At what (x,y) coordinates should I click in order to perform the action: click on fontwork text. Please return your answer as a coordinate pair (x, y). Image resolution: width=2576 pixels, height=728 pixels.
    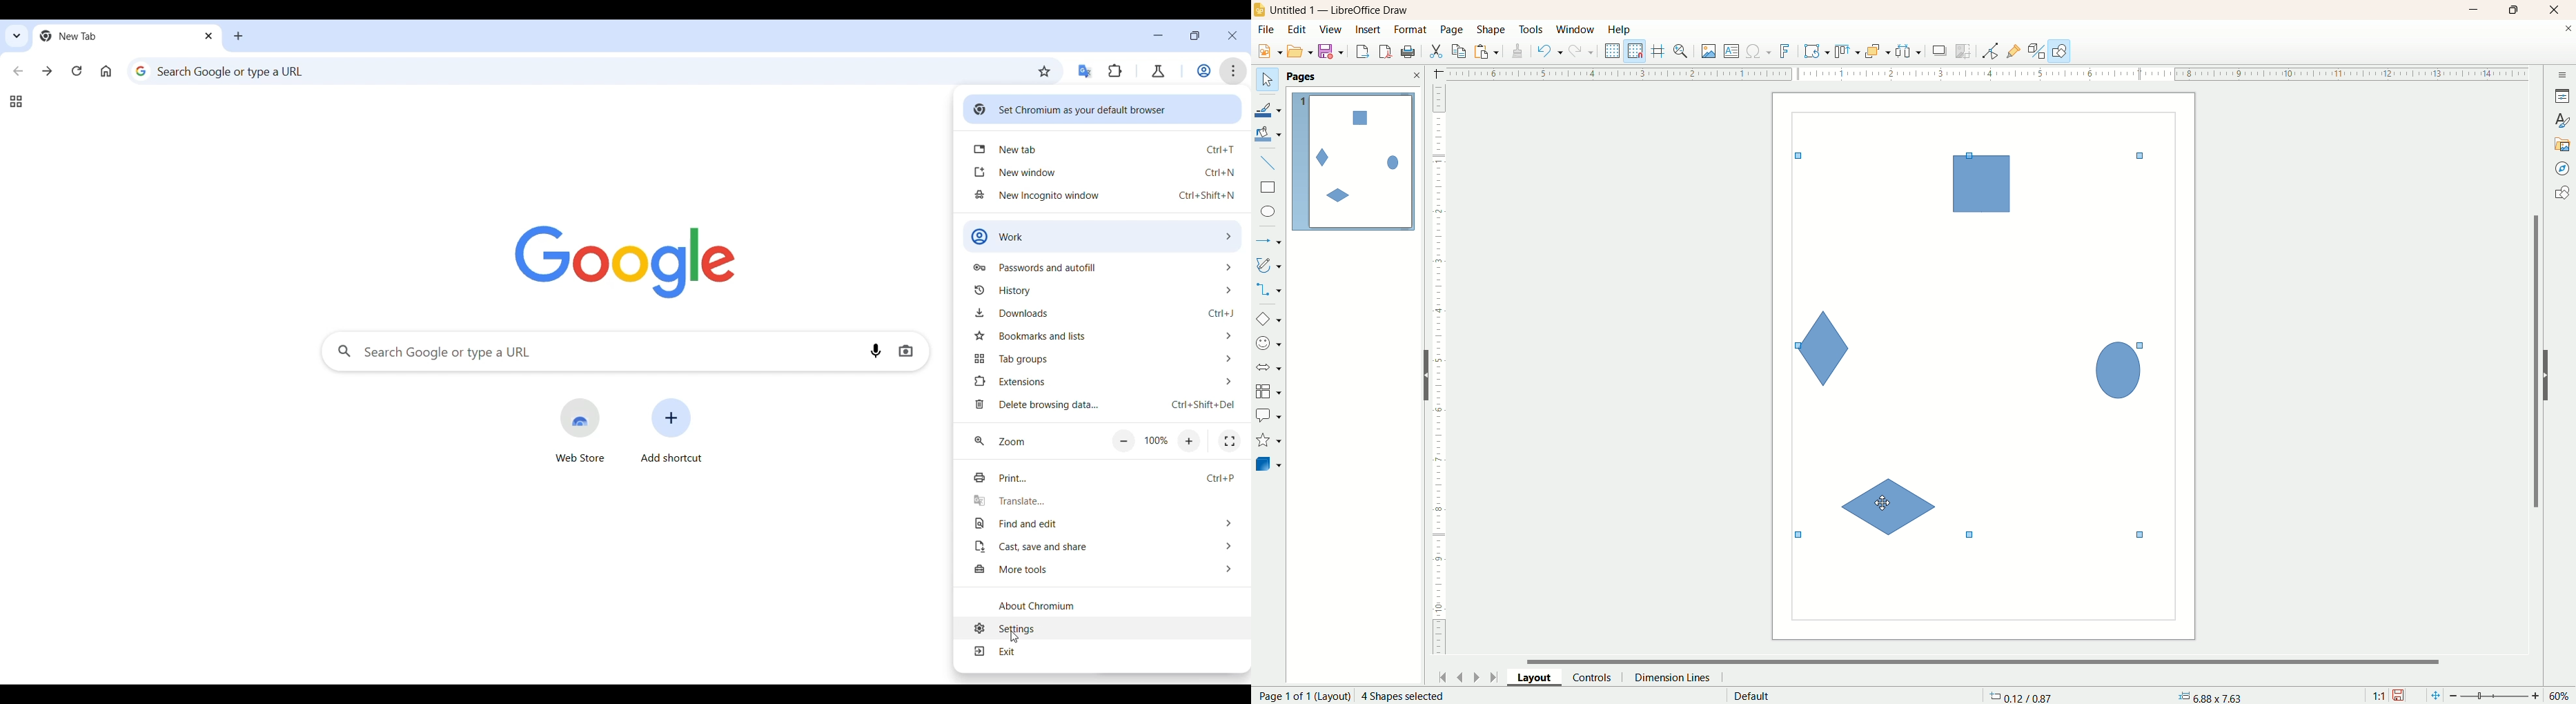
    Looking at the image, I should click on (1787, 52).